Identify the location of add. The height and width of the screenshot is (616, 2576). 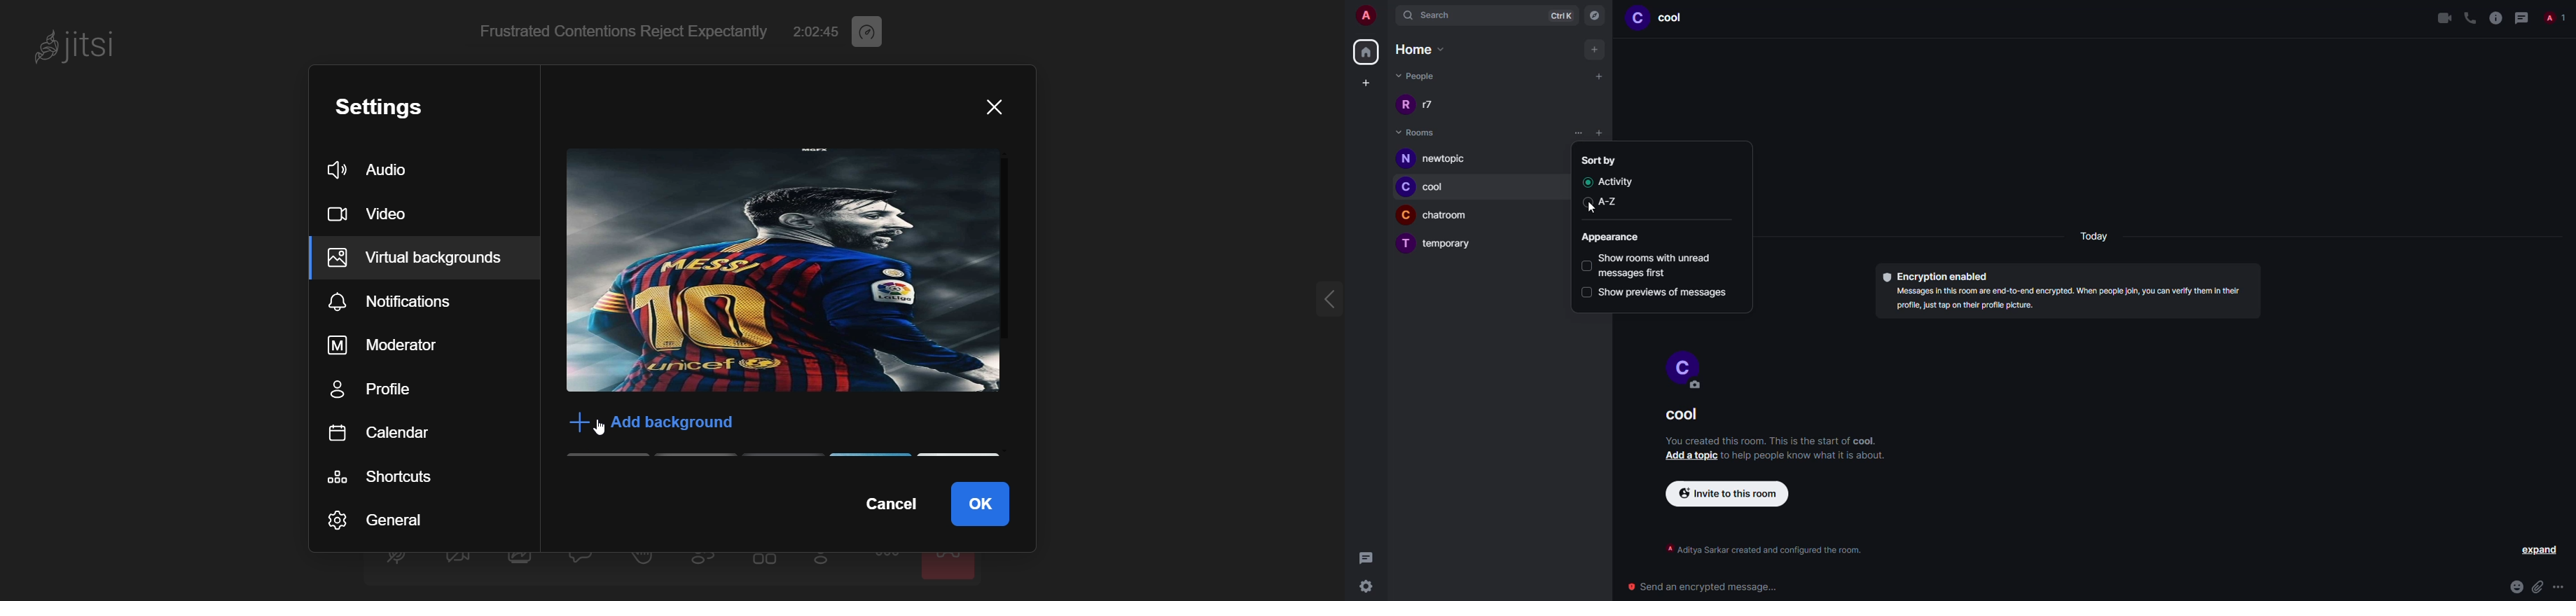
(1594, 49).